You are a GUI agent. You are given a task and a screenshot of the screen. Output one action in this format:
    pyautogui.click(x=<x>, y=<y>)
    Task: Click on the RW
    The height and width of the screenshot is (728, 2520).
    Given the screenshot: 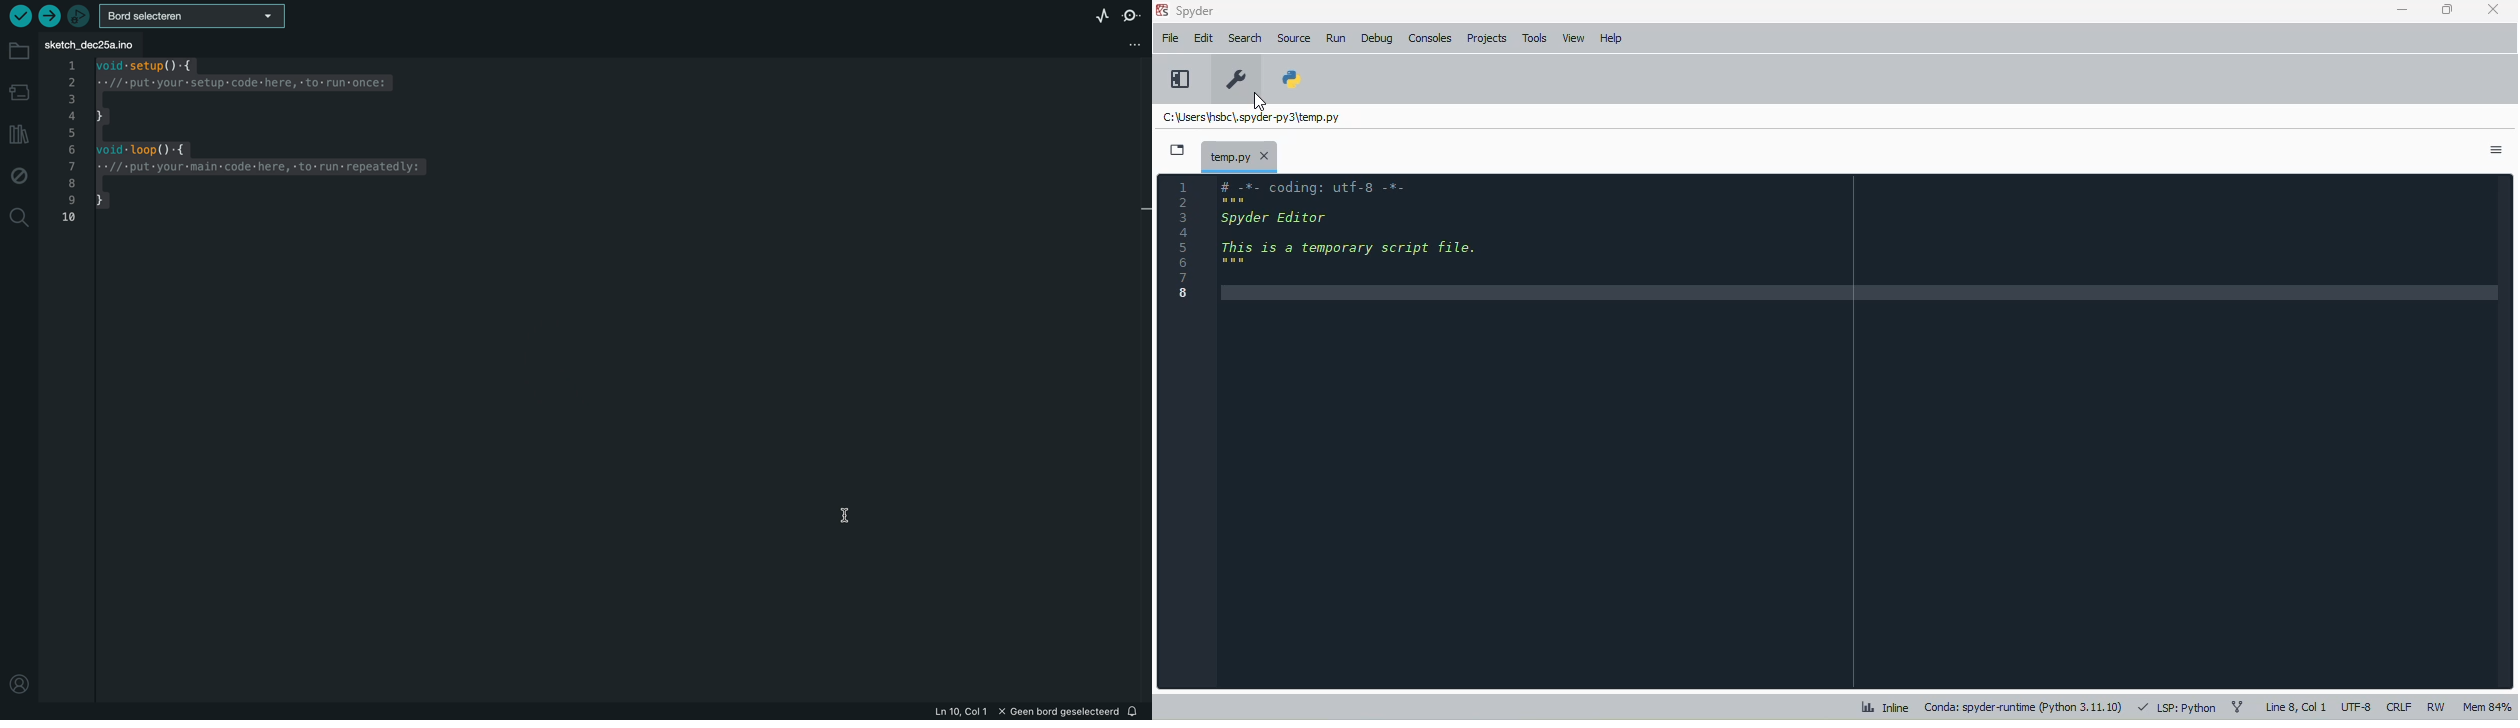 What is the action you would take?
    pyautogui.click(x=2436, y=707)
    